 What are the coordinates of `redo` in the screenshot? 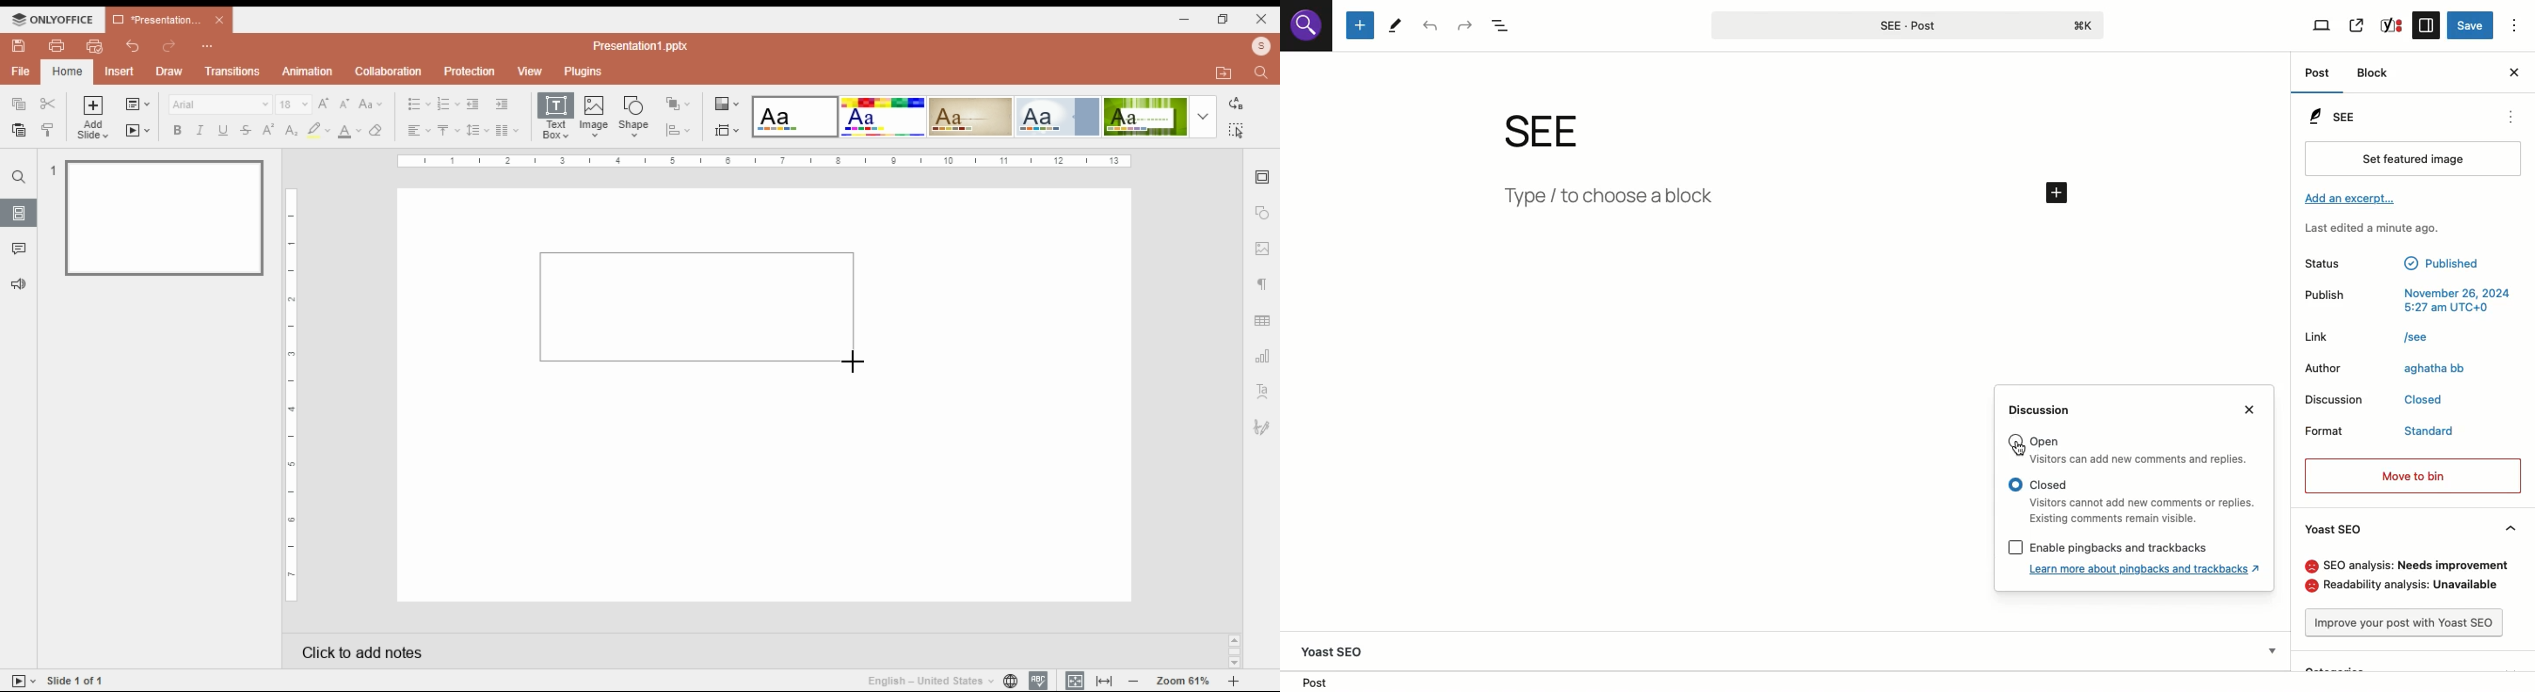 It's located at (168, 48).